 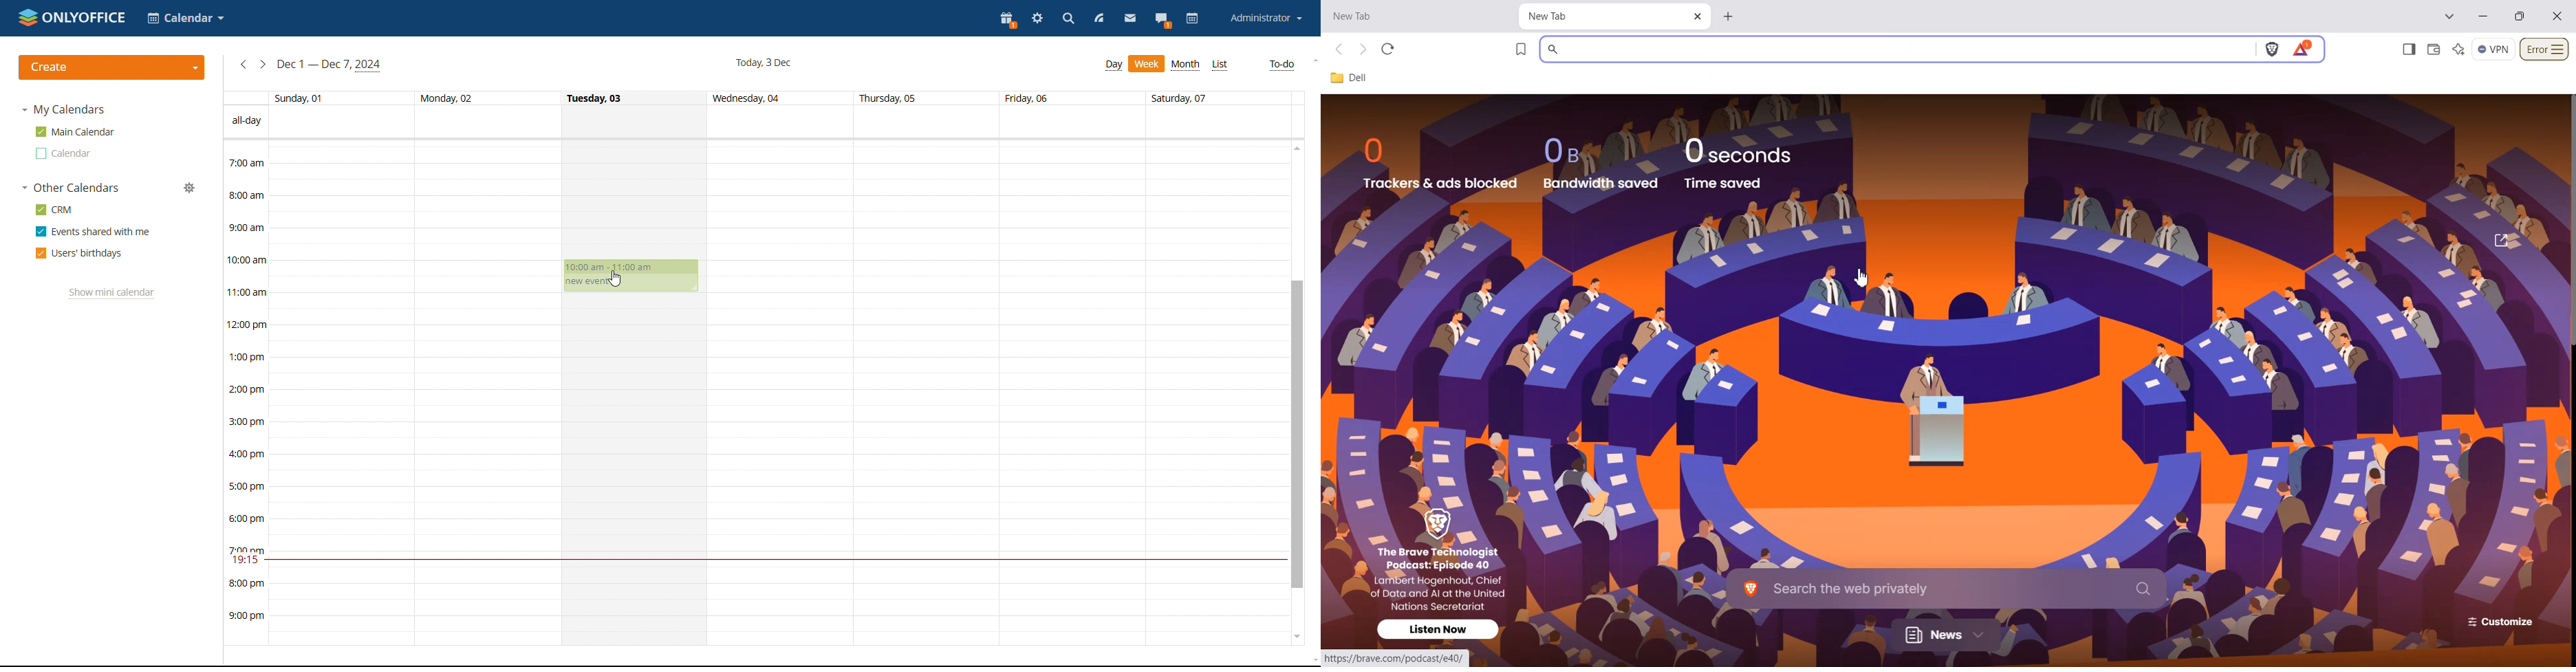 What do you see at coordinates (1297, 637) in the screenshot?
I see `scroll down` at bounding box center [1297, 637].